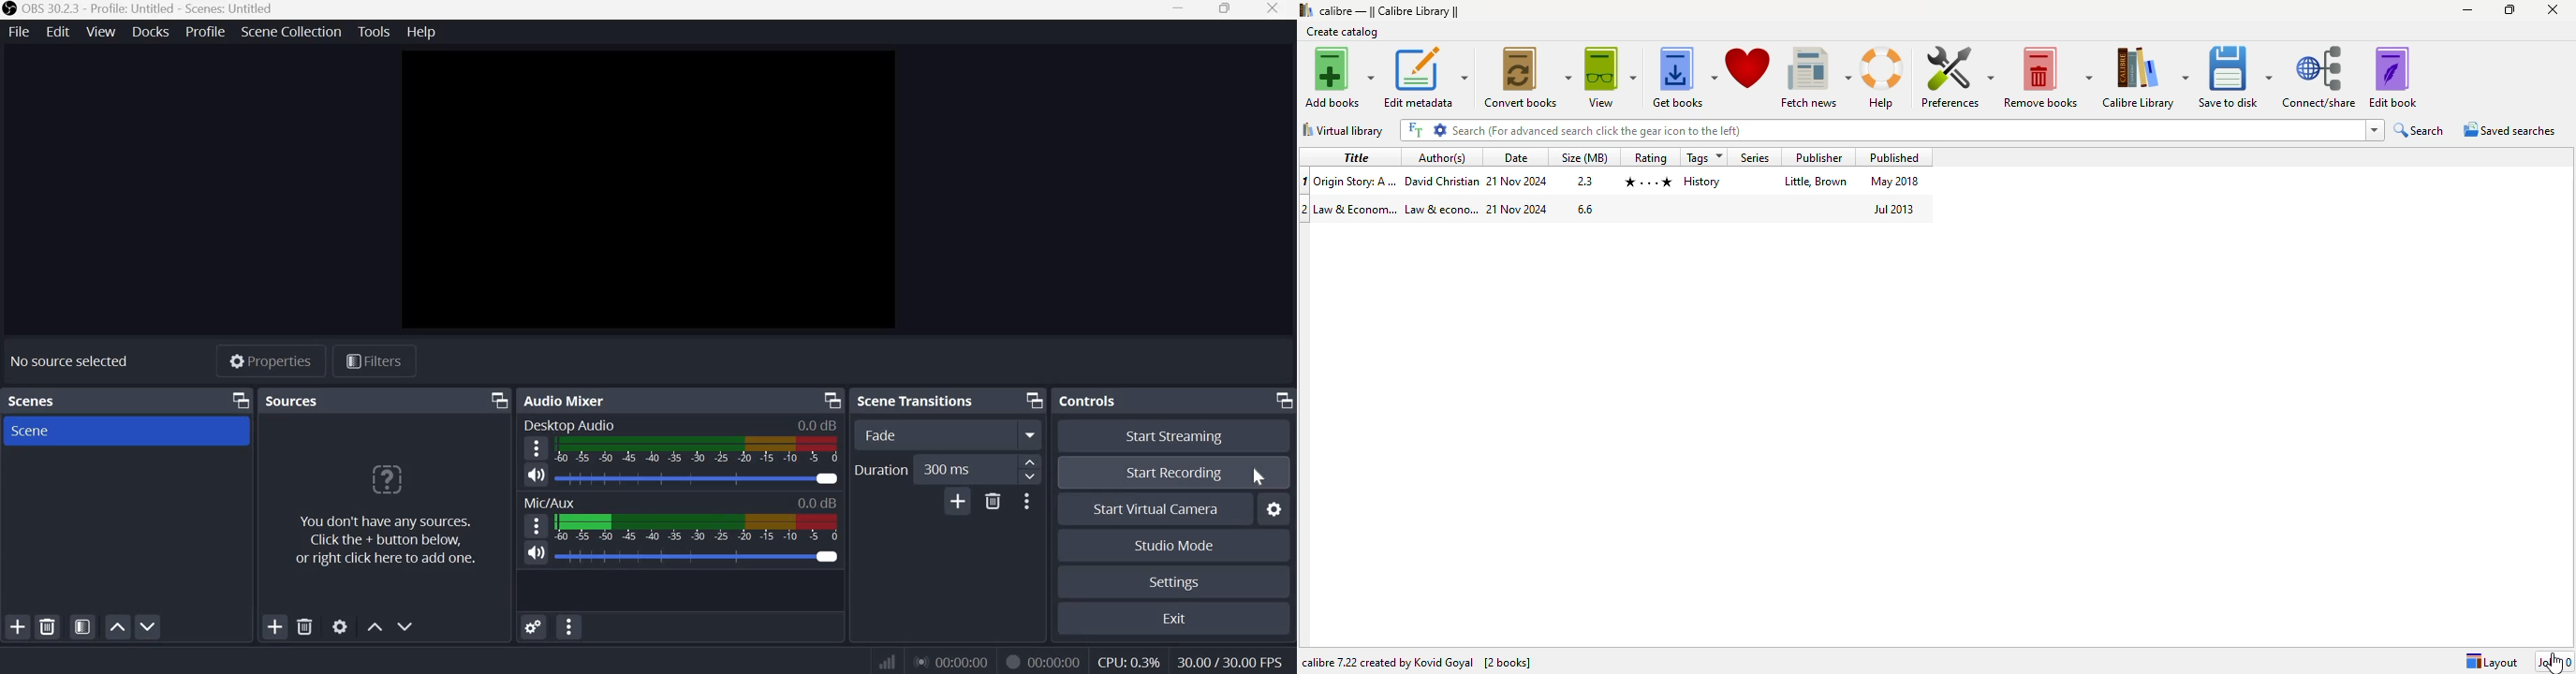  What do you see at coordinates (1885, 79) in the screenshot?
I see `help` at bounding box center [1885, 79].